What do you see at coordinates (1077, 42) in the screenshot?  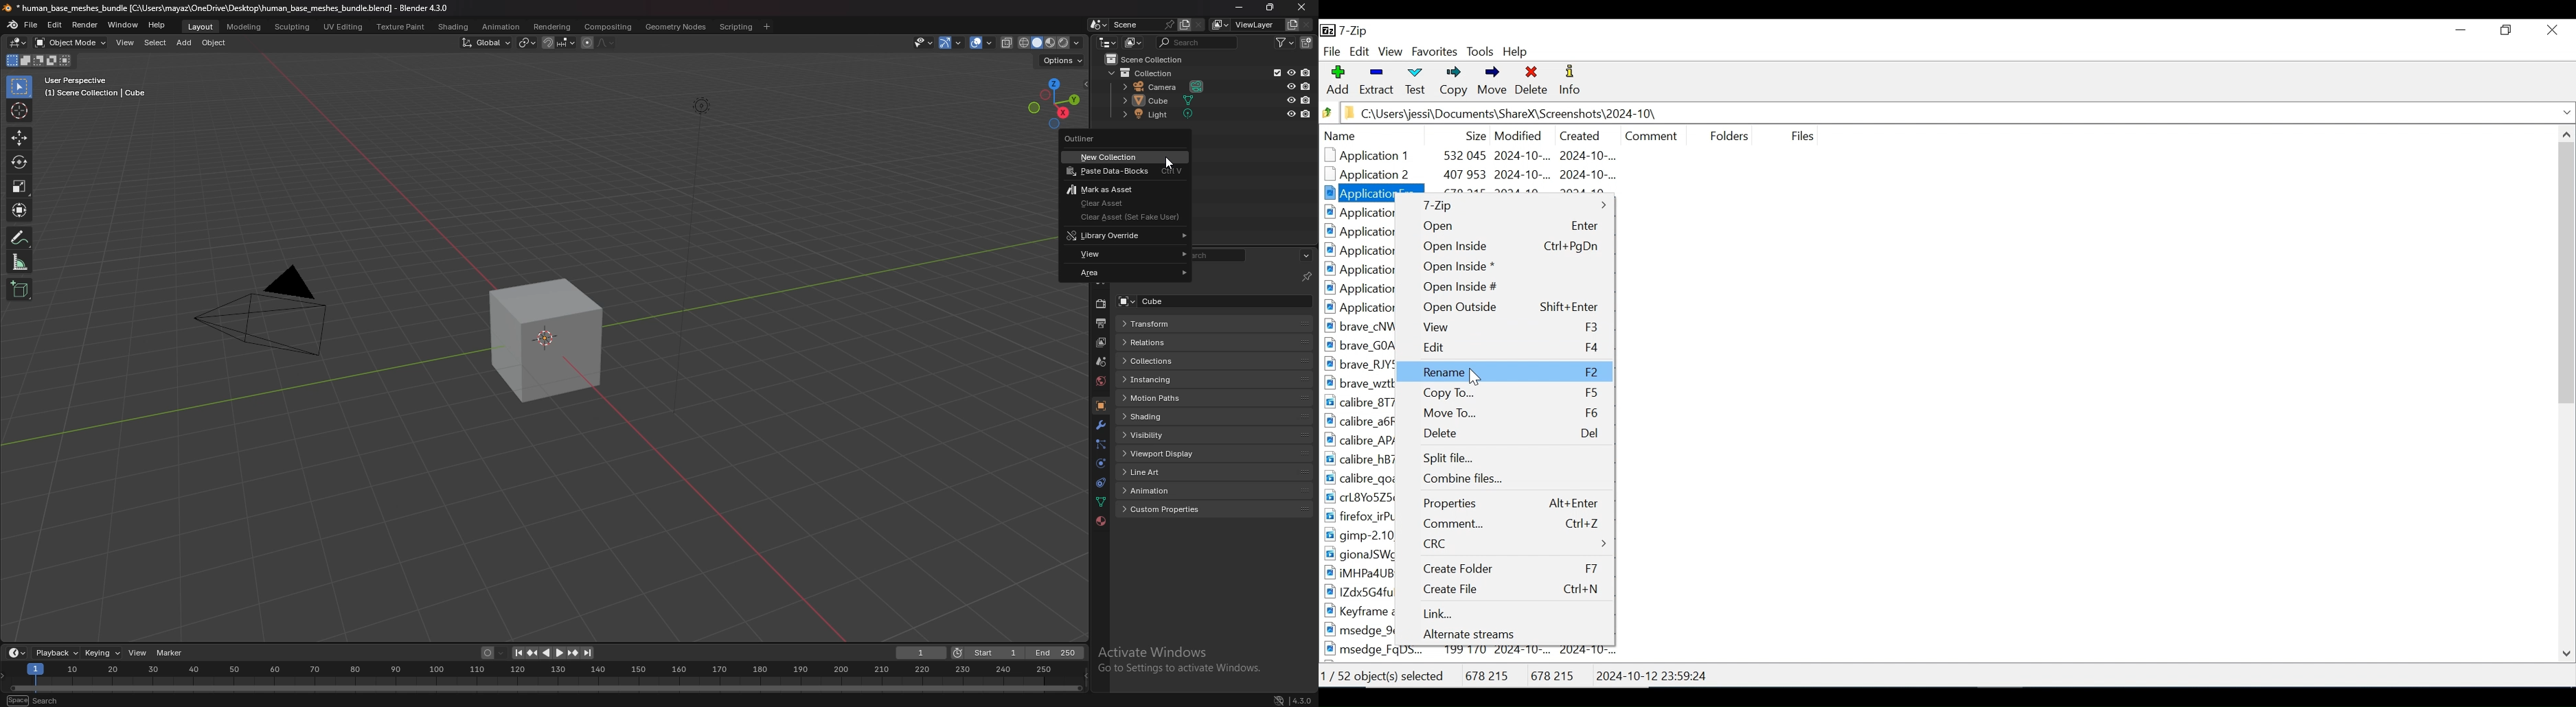 I see `shading` at bounding box center [1077, 42].